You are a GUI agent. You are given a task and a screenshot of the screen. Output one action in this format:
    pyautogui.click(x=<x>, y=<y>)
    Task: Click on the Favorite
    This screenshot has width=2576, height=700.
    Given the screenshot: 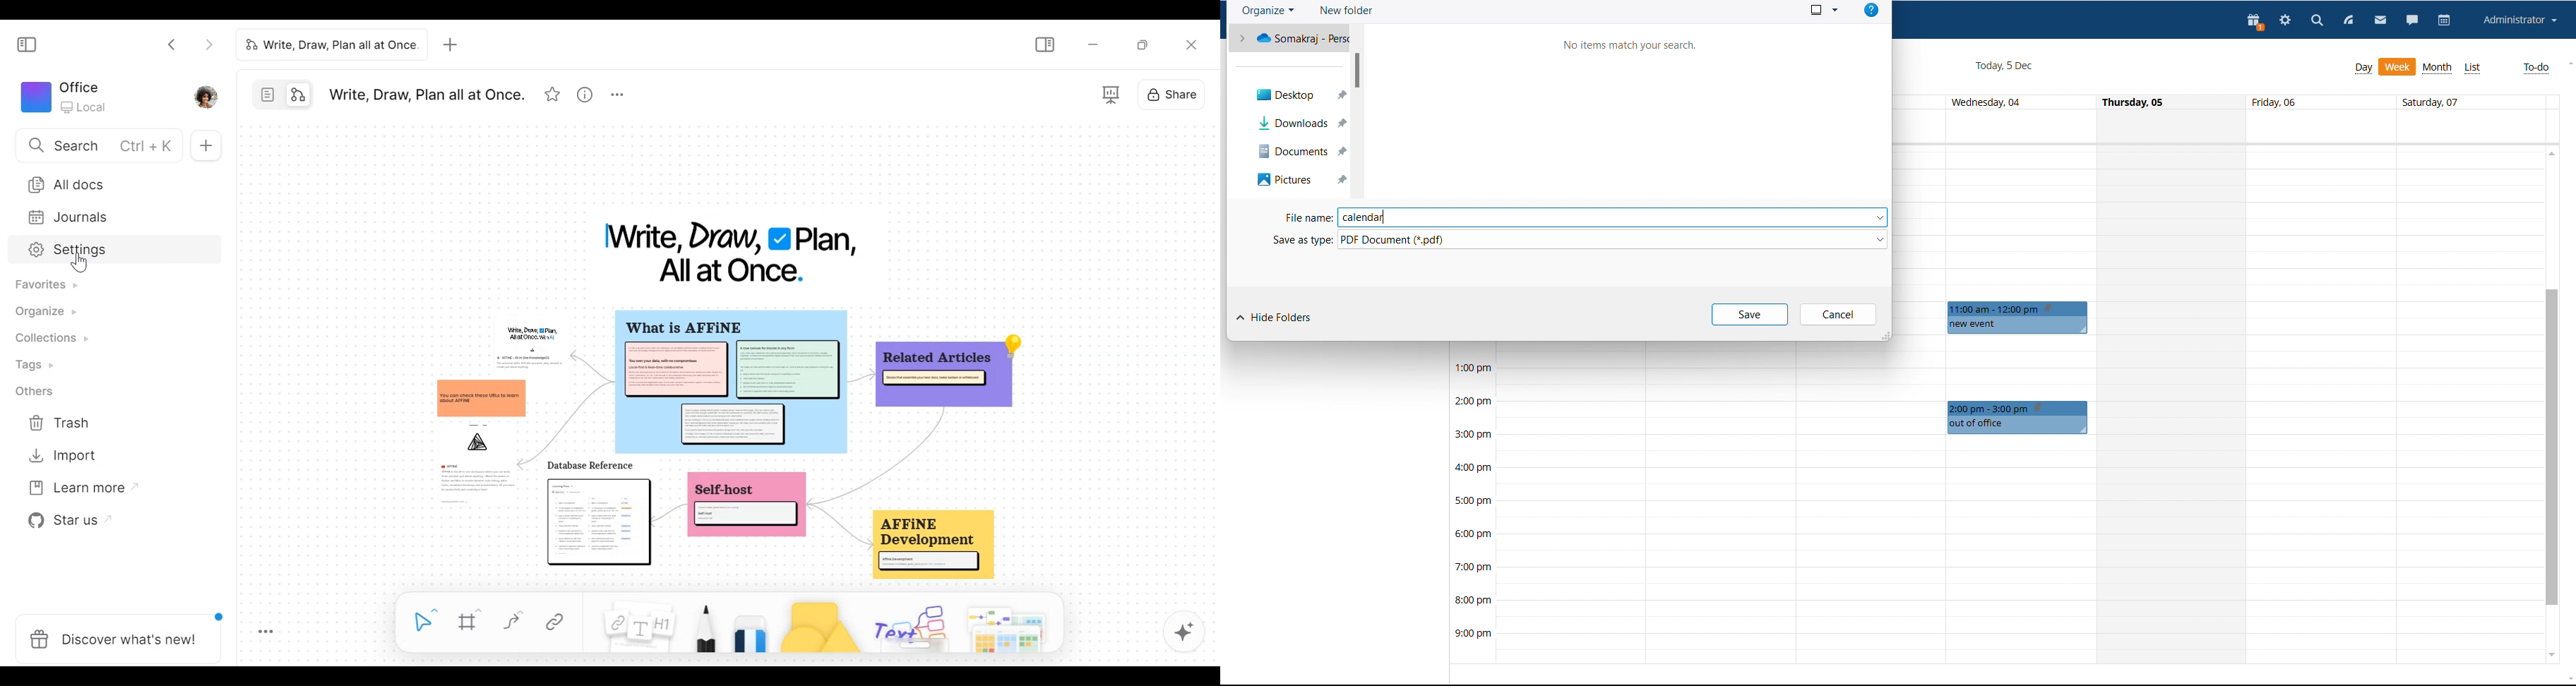 What is the action you would take?
    pyautogui.click(x=554, y=91)
    